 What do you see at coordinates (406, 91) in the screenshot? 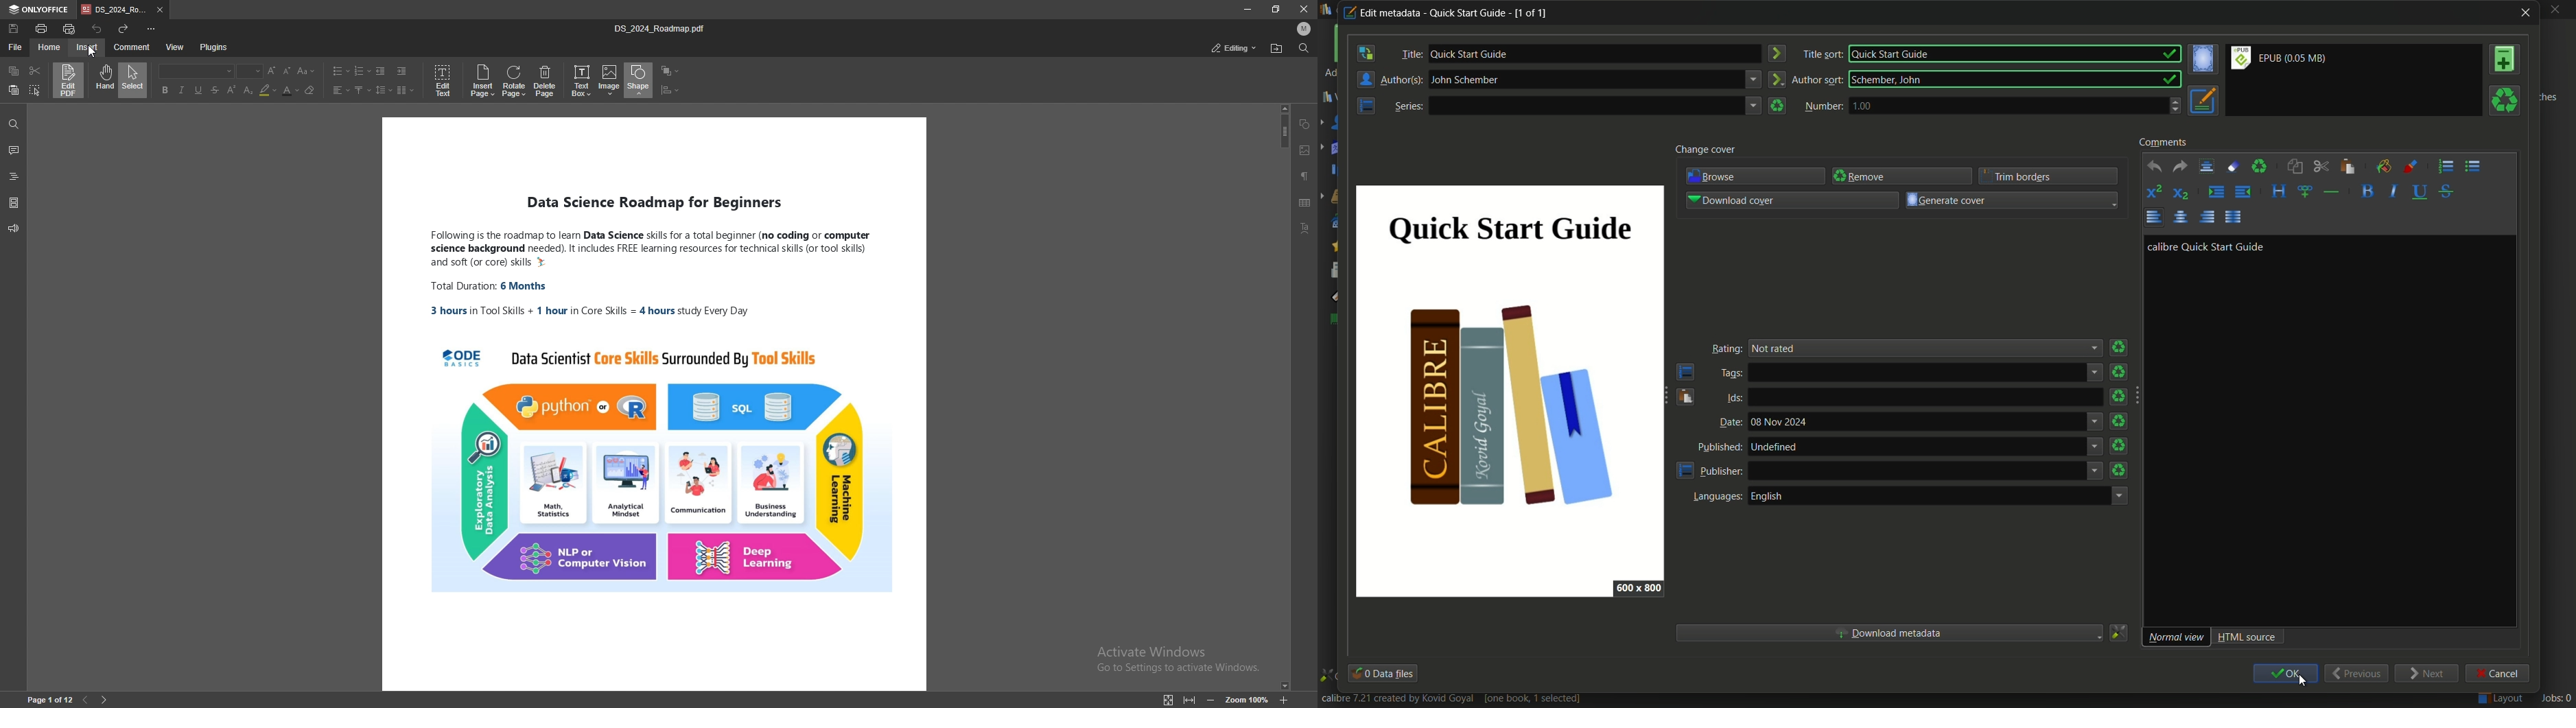
I see `column` at bounding box center [406, 91].